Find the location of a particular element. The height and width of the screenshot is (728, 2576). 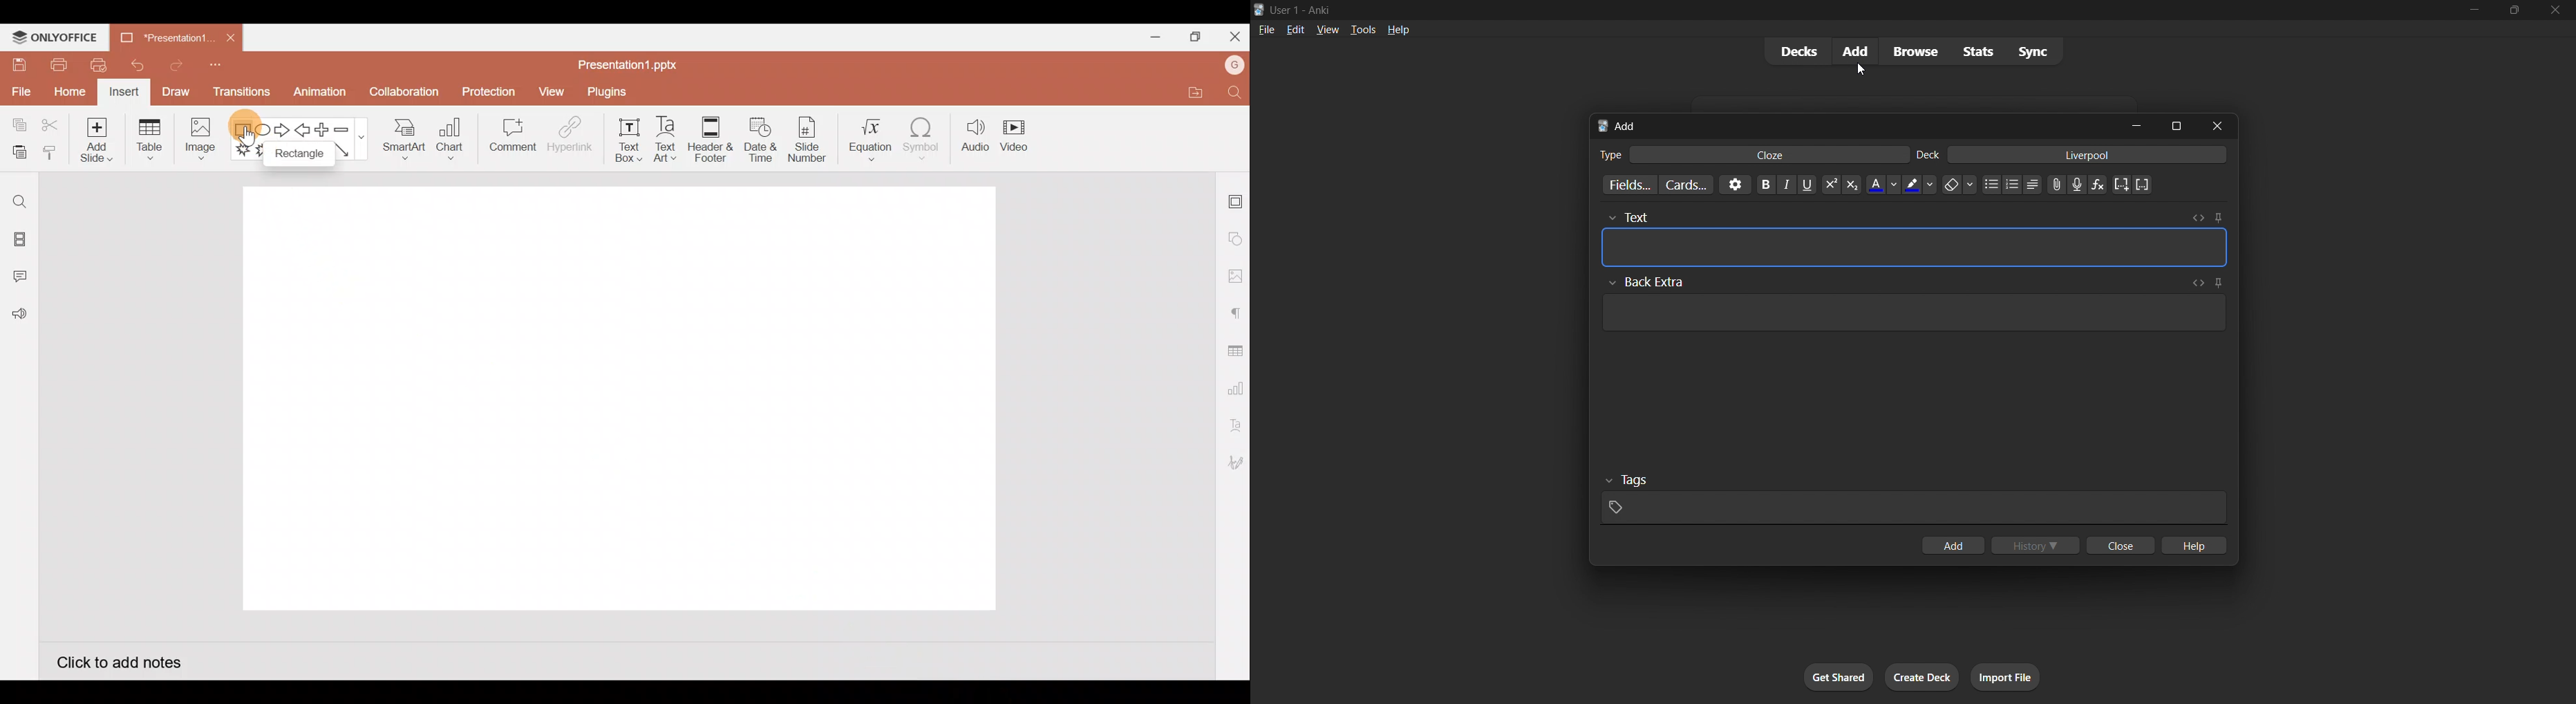

Back Extra is located at coordinates (1653, 281).